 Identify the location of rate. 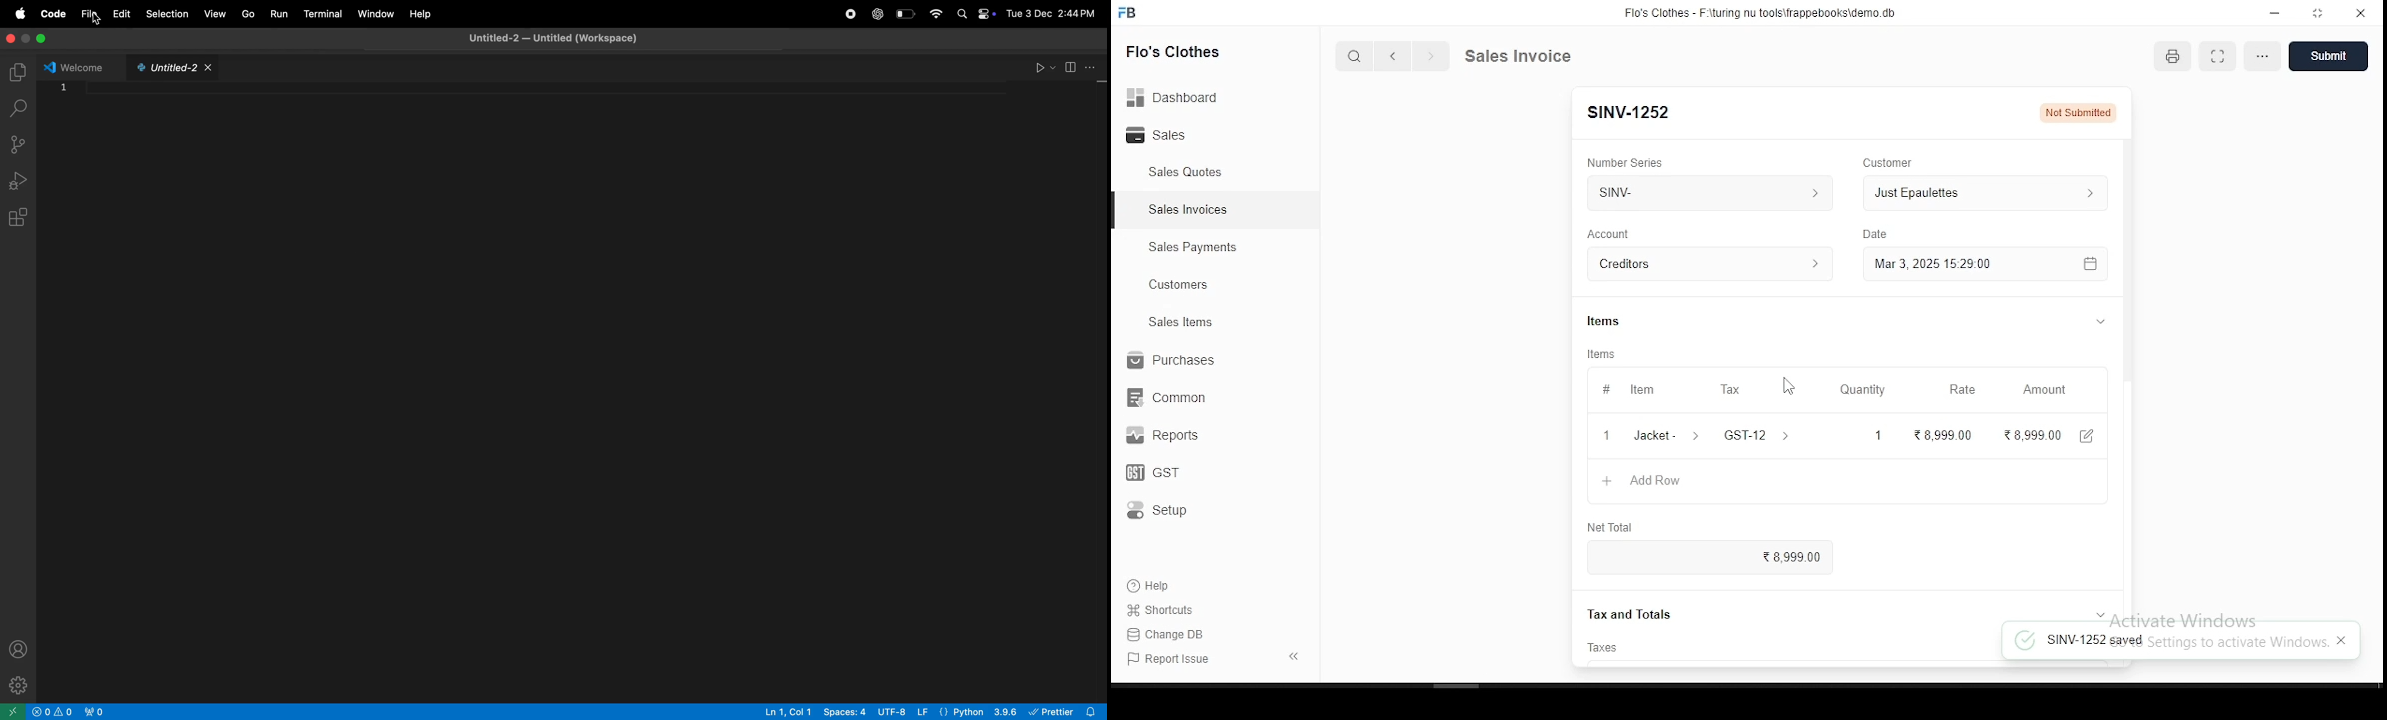
(1962, 390).